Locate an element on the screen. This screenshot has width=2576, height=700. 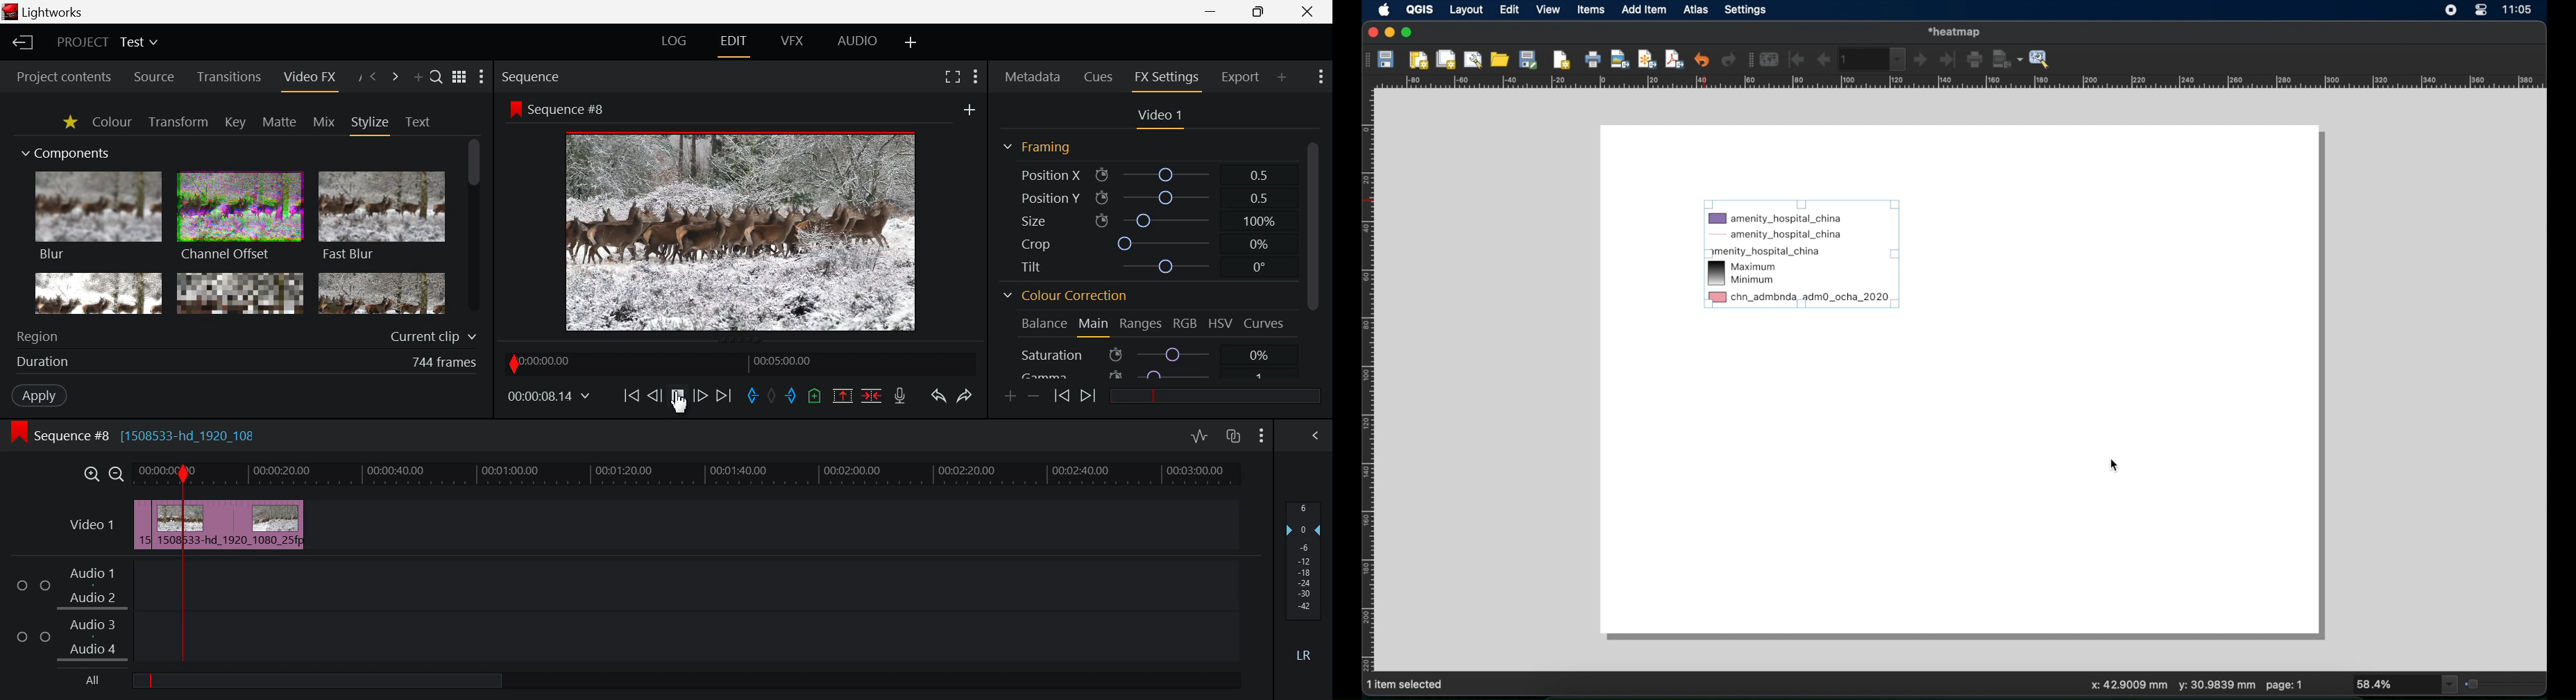
Scroll Bar is located at coordinates (474, 228).